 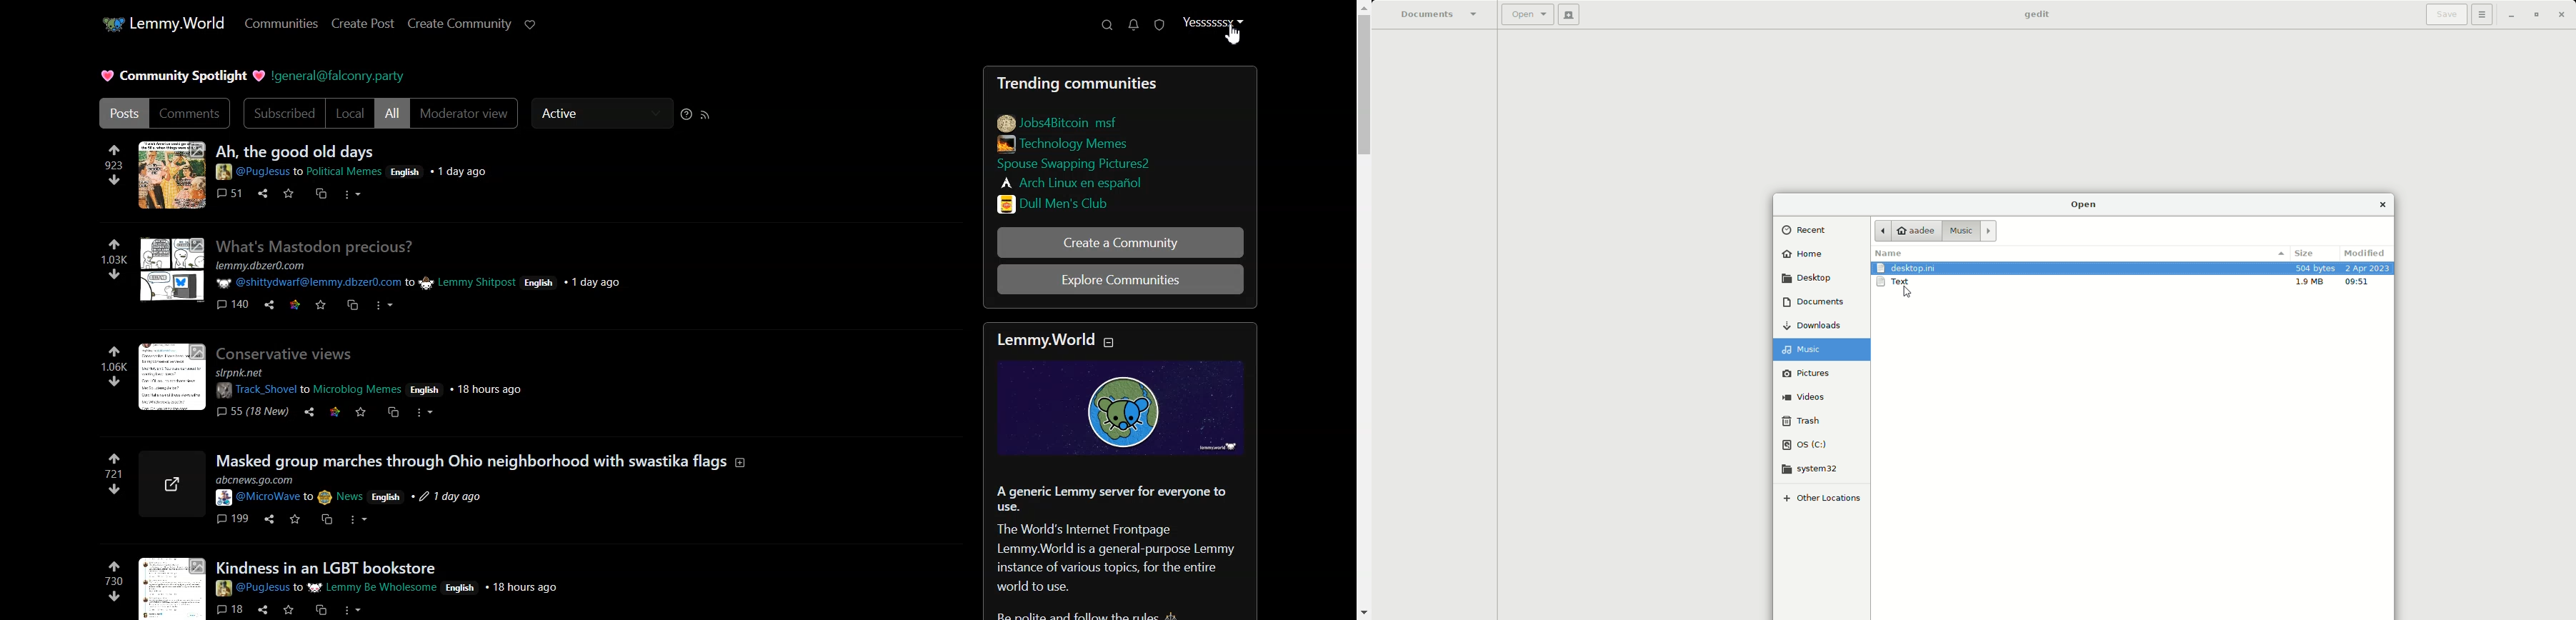 What do you see at coordinates (1134, 24) in the screenshot?
I see `Unread message` at bounding box center [1134, 24].